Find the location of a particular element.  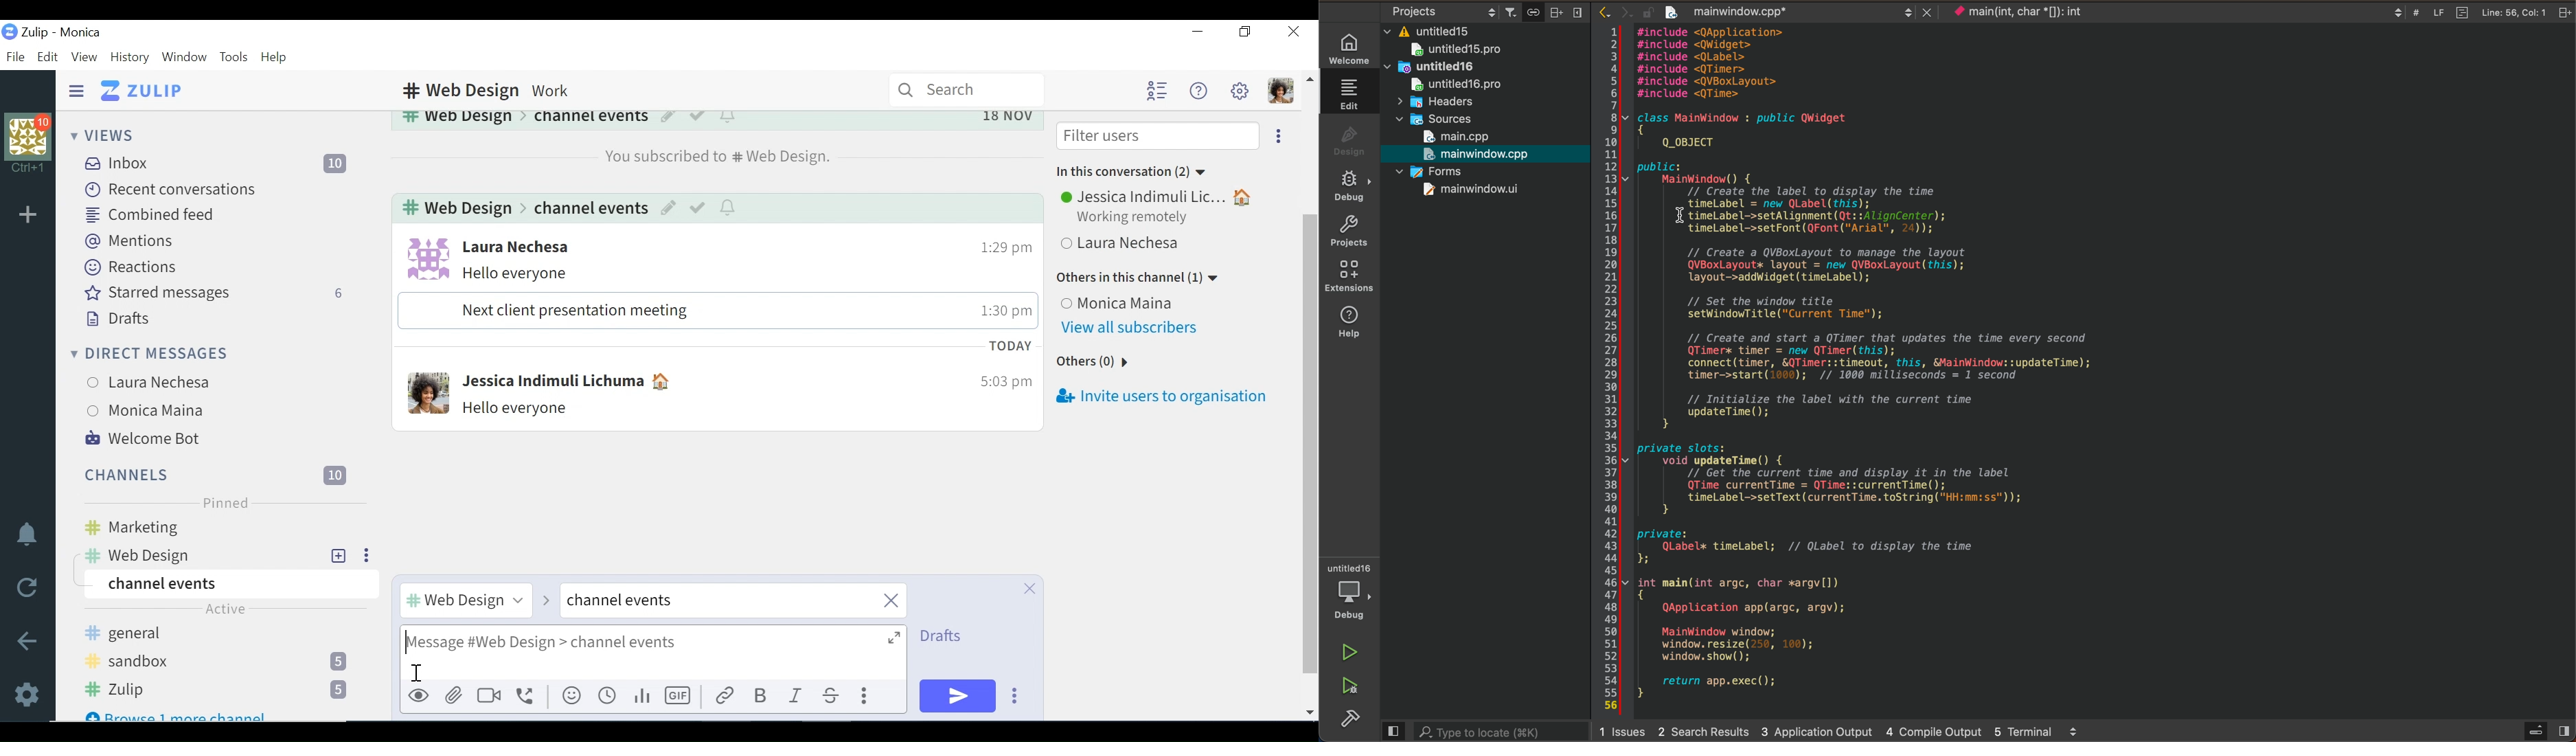

Close is located at coordinates (1292, 32).